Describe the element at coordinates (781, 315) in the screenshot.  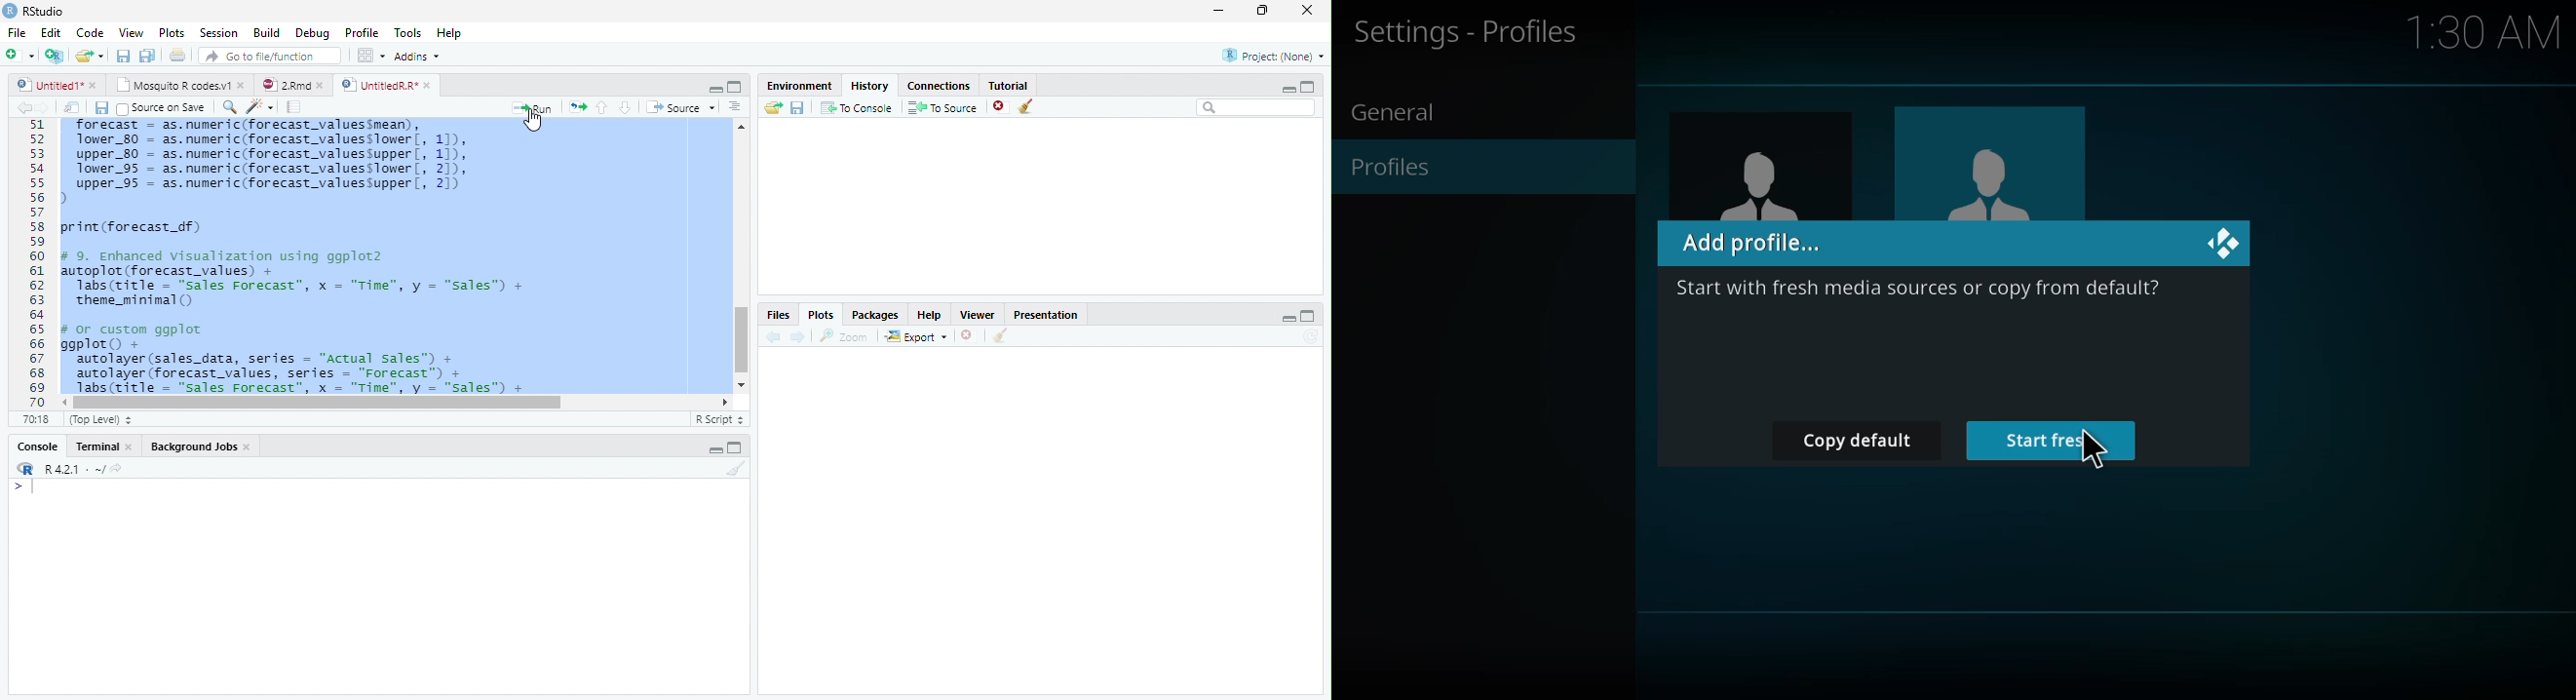
I see `Files` at that location.